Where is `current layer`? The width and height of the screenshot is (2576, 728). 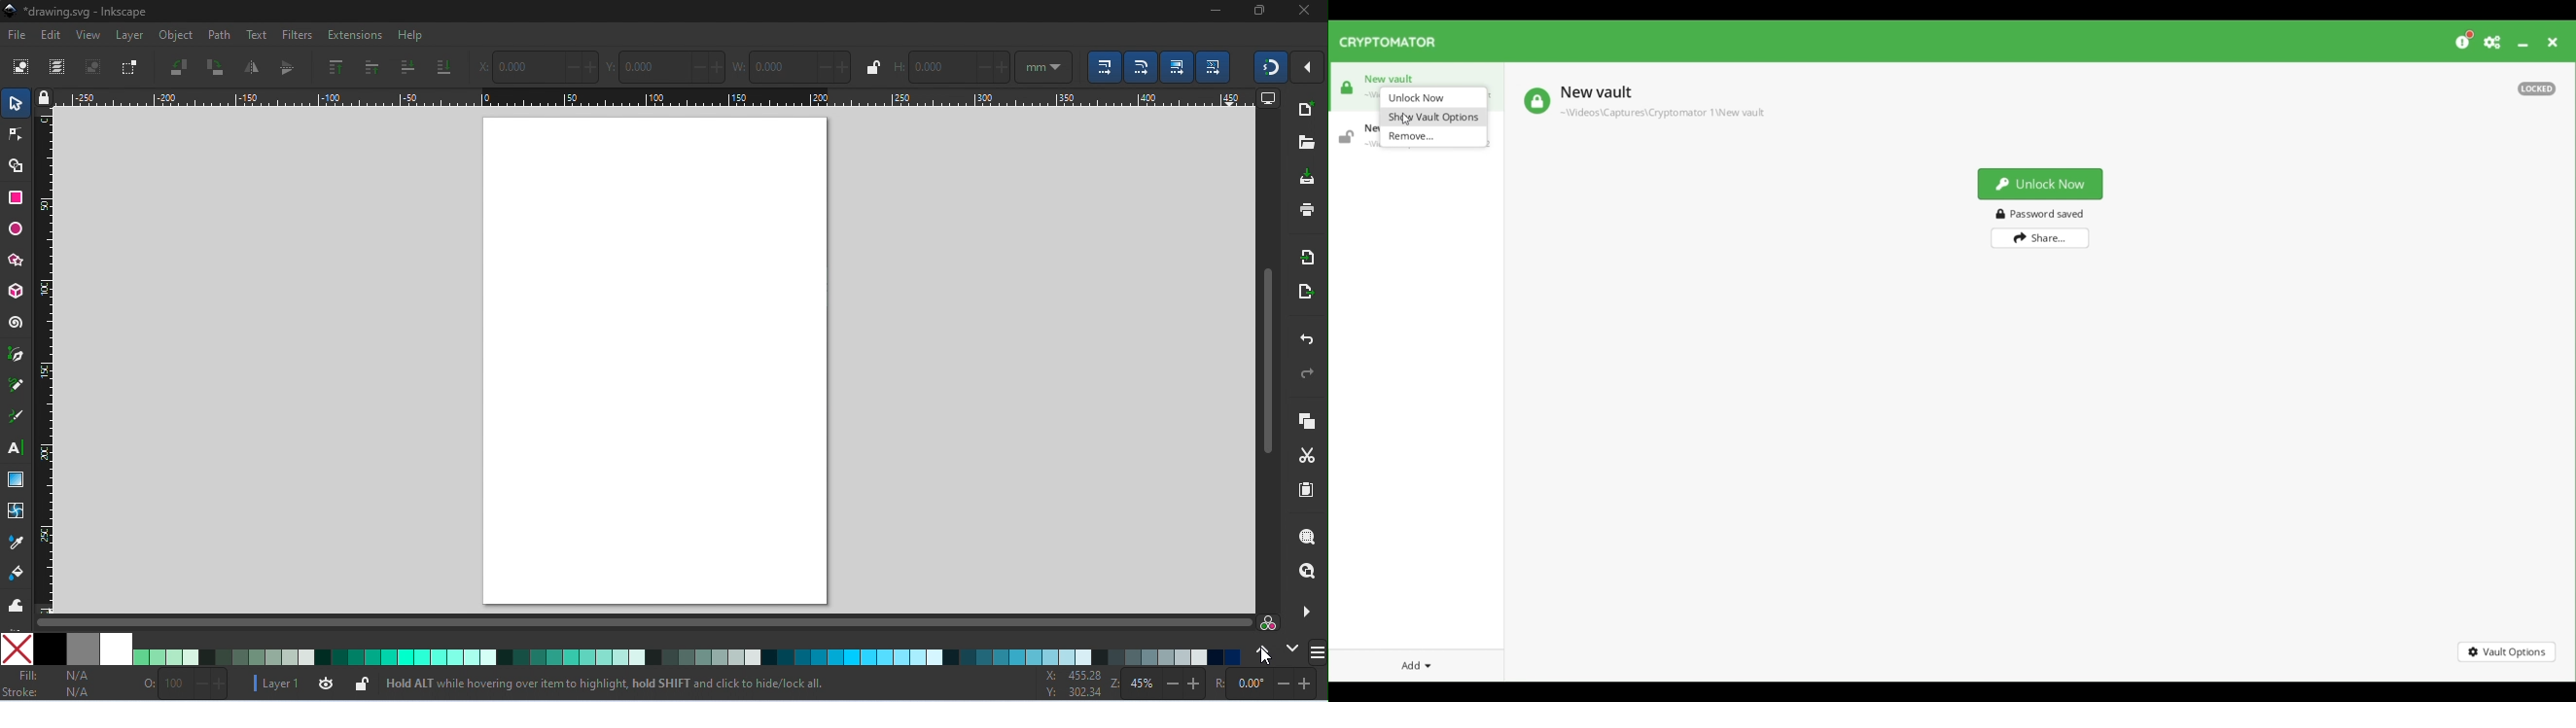 current layer is located at coordinates (274, 682).